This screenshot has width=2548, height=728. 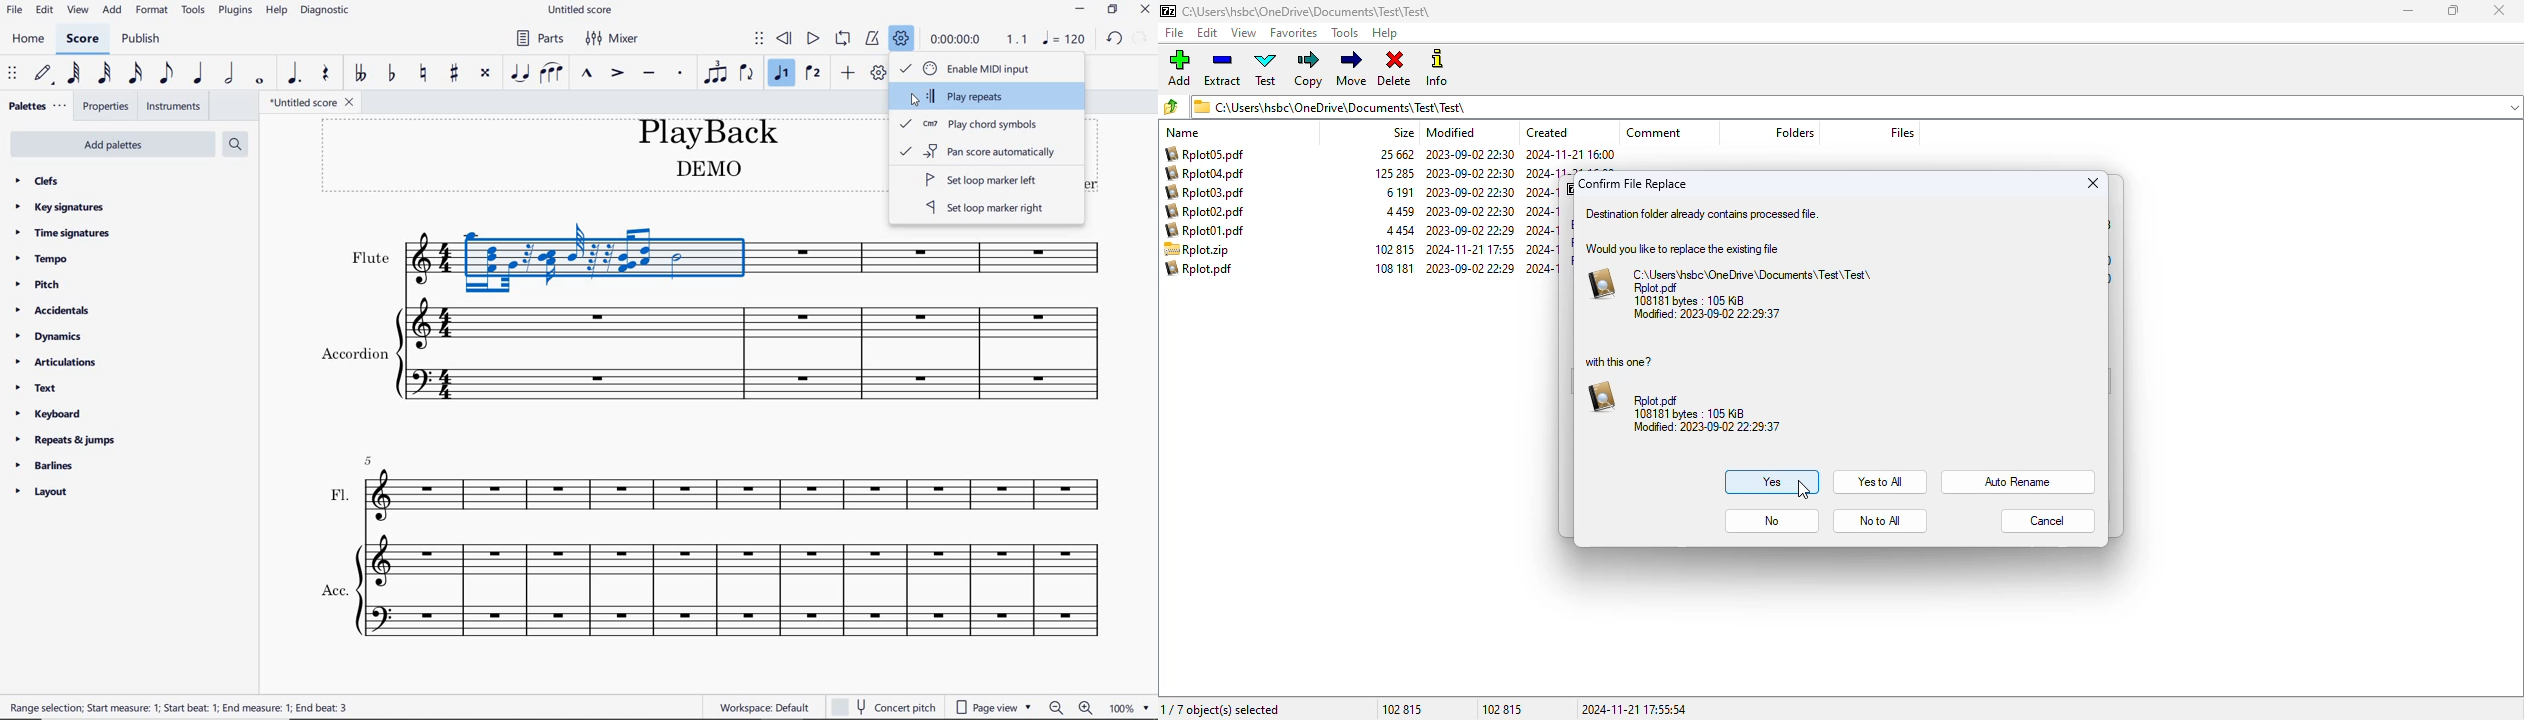 What do you see at coordinates (1178, 67) in the screenshot?
I see `add` at bounding box center [1178, 67].